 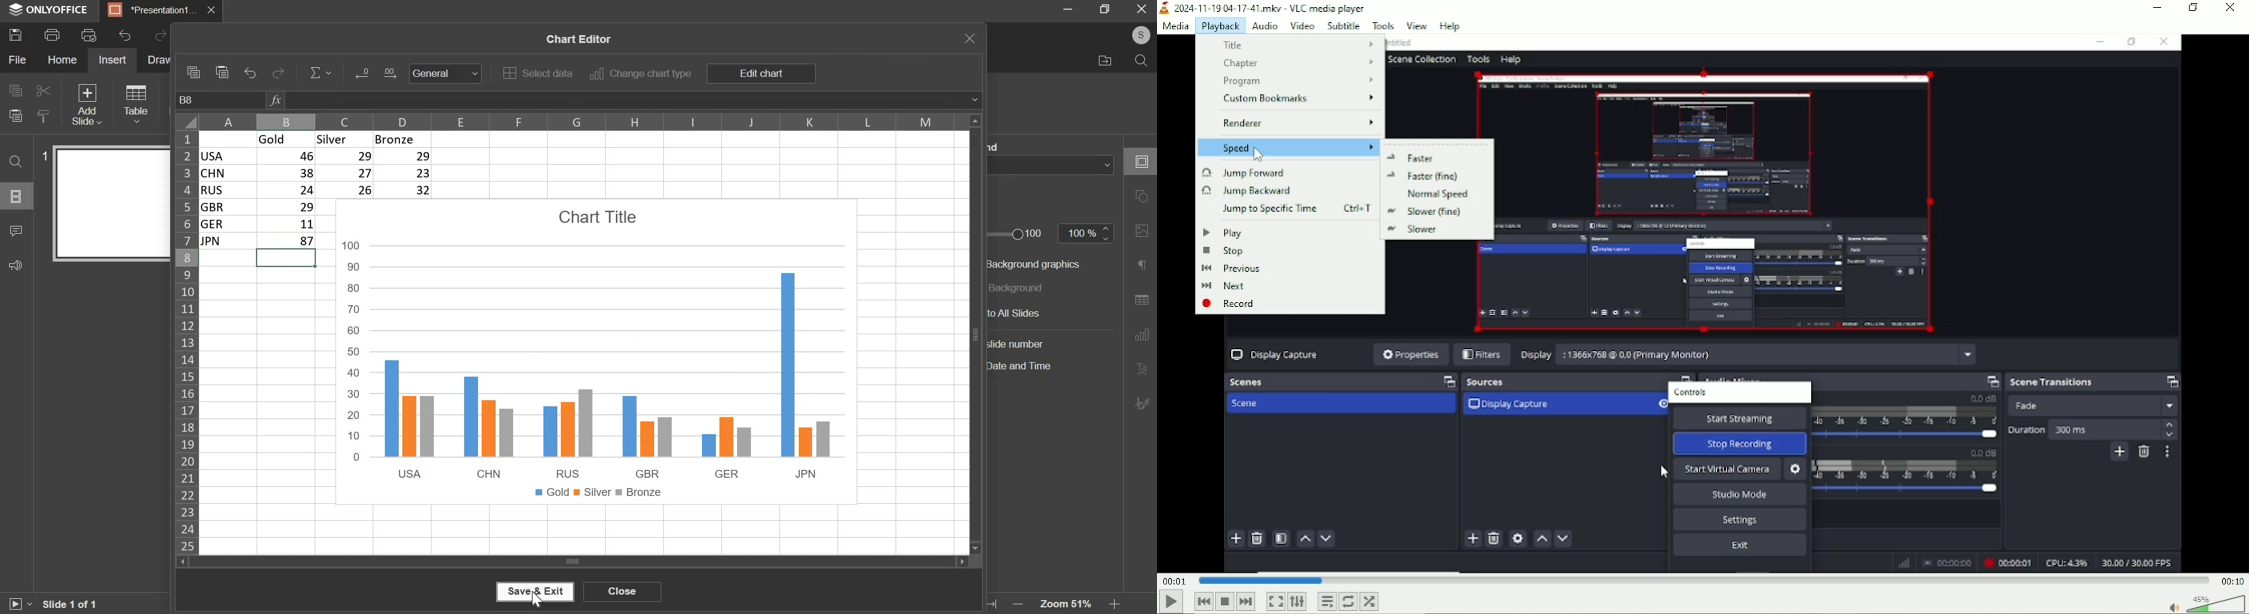 I want to click on select data, so click(x=538, y=73).